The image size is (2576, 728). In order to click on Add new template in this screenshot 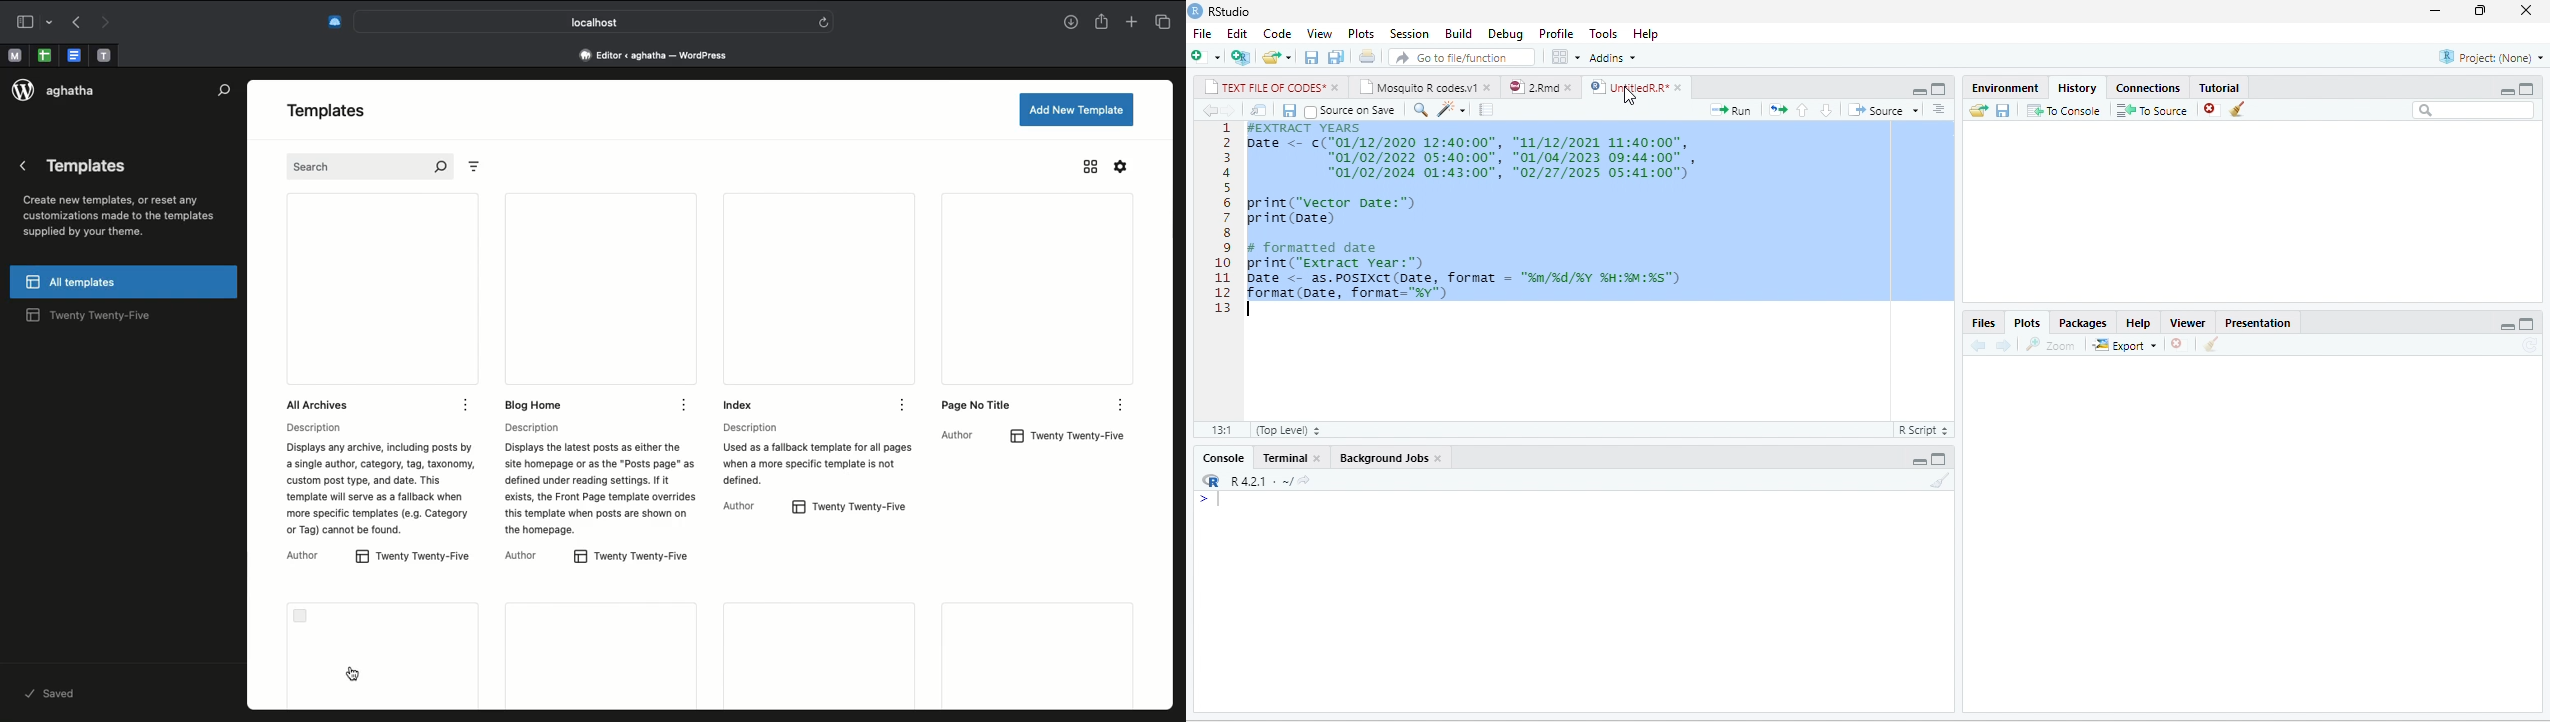, I will do `click(1076, 109)`.